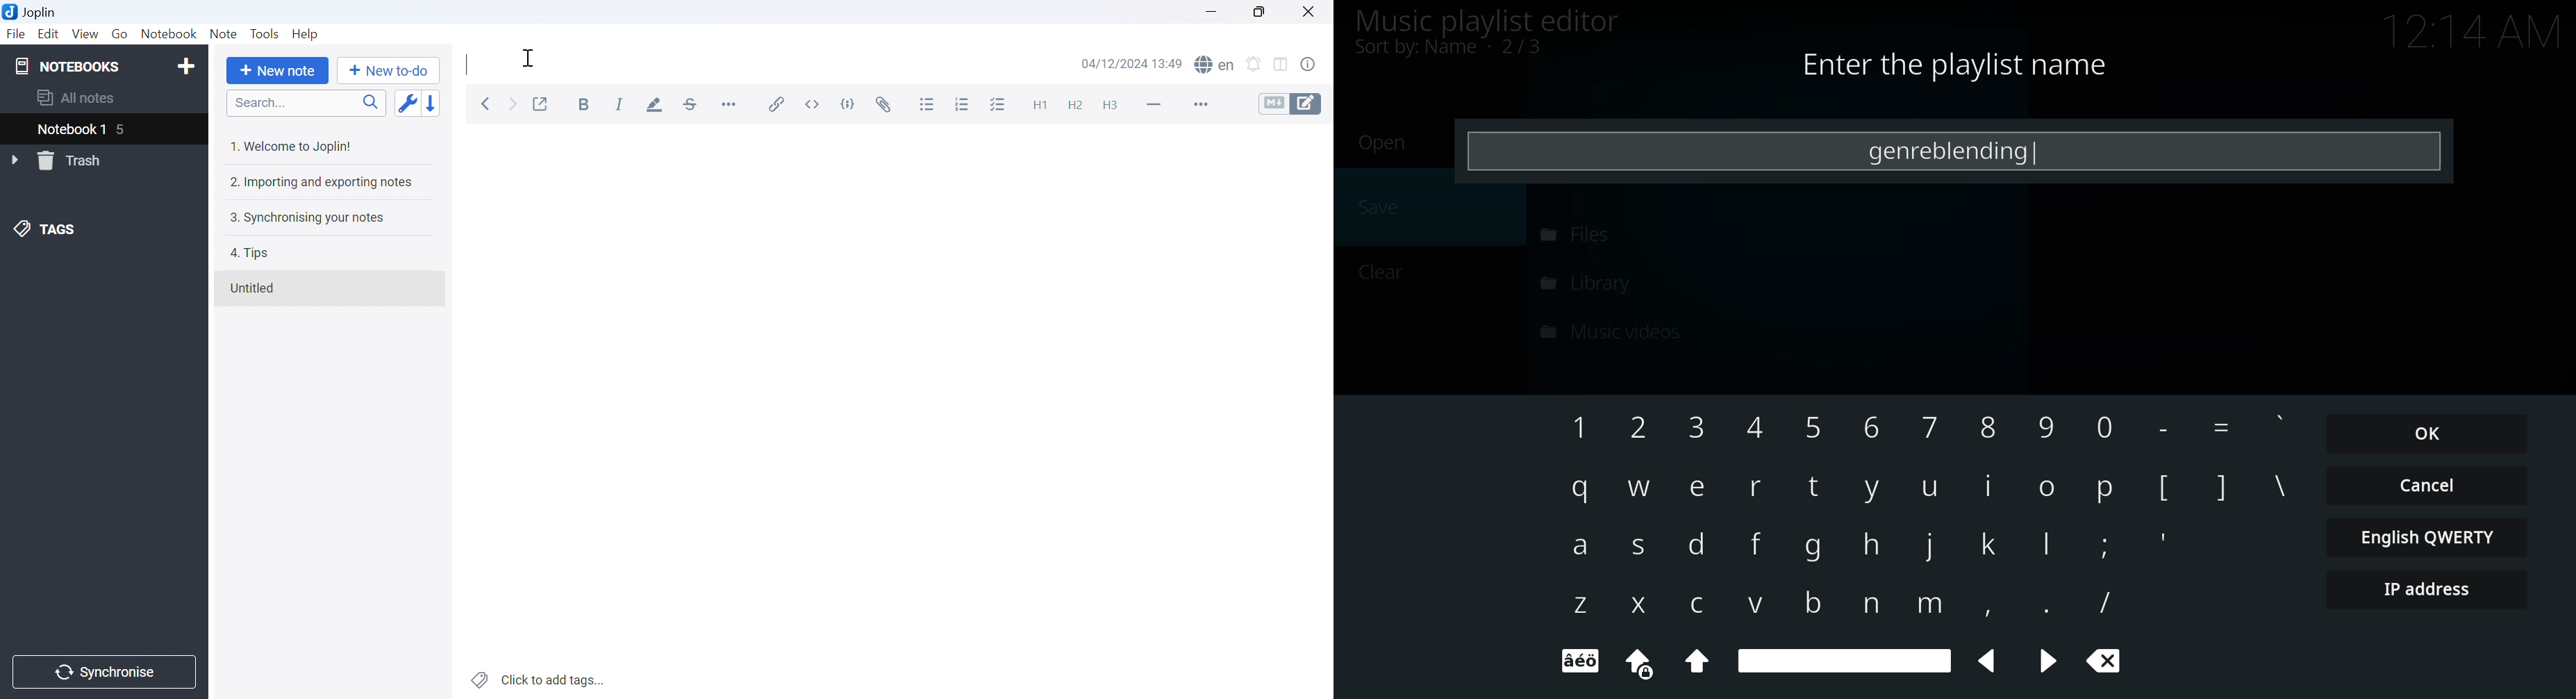 Image resolution: width=2576 pixels, height=700 pixels. What do you see at coordinates (255, 254) in the screenshot?
I see `4. Tips` at bounding box center [255, 254].